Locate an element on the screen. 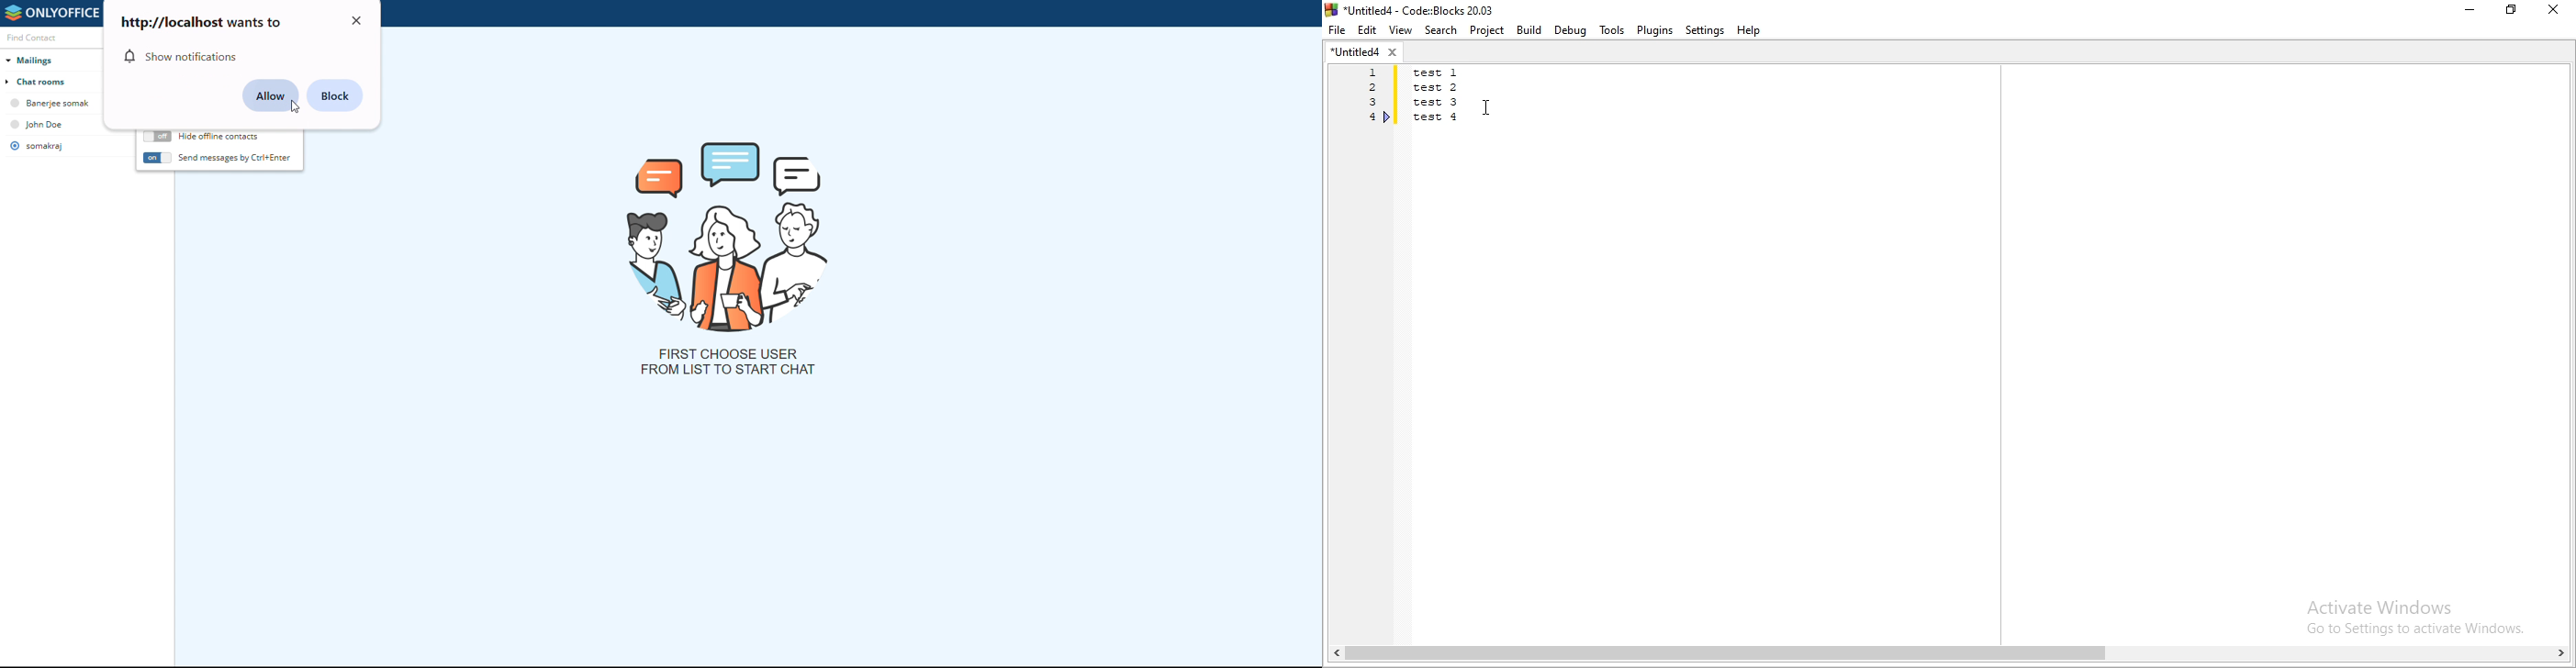 This screenshot has height=672, width=2576. Settings  is located at coordinates (1703, 31).